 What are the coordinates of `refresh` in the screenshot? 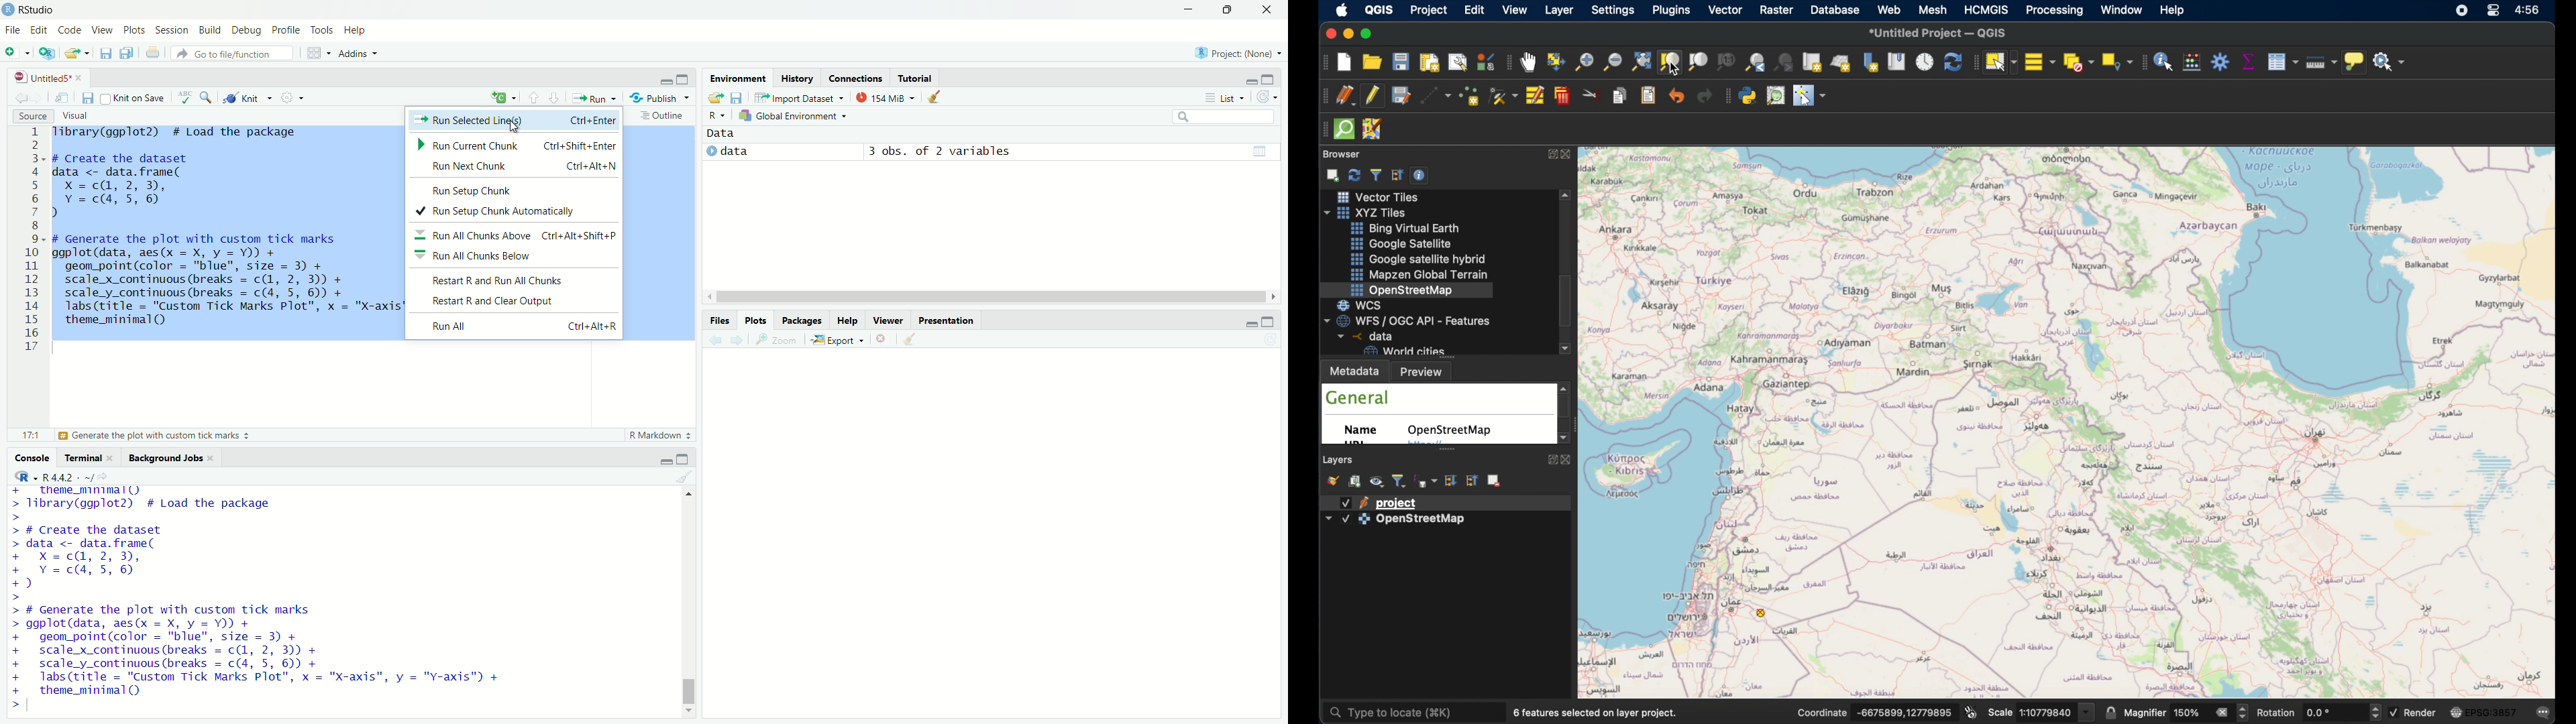 It's located at (1951, 62).